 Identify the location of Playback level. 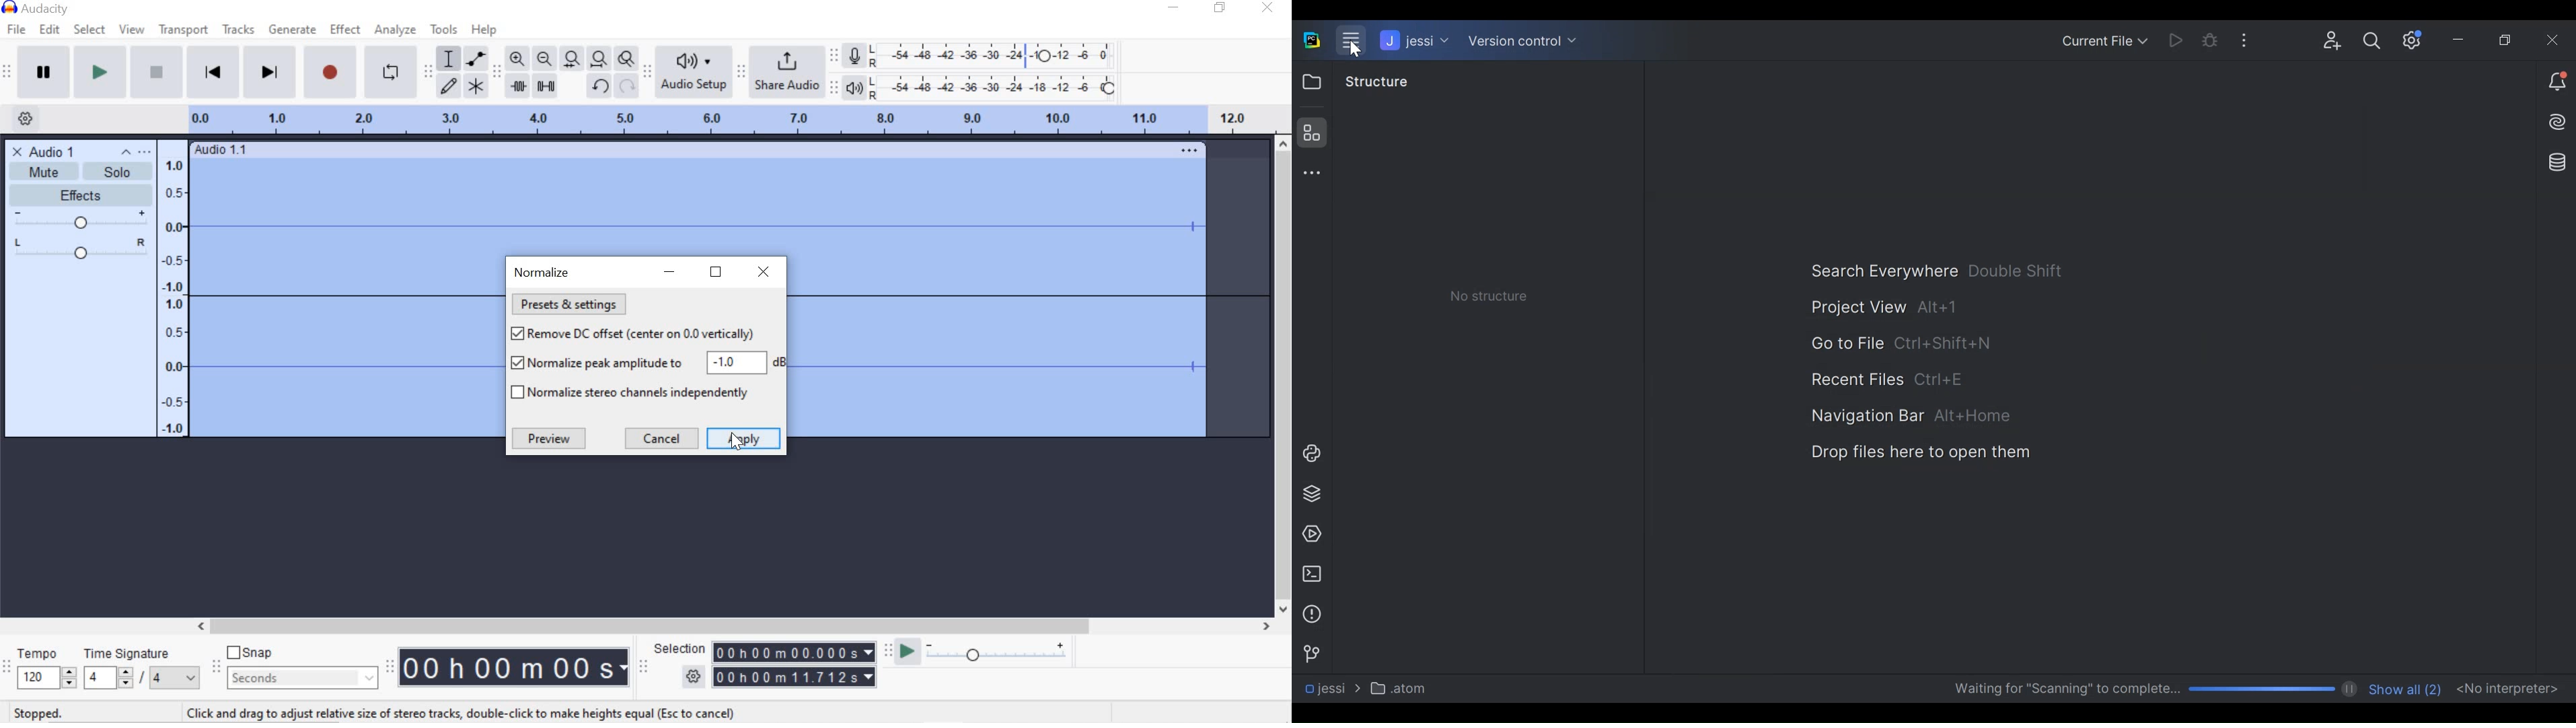
(998, 88).